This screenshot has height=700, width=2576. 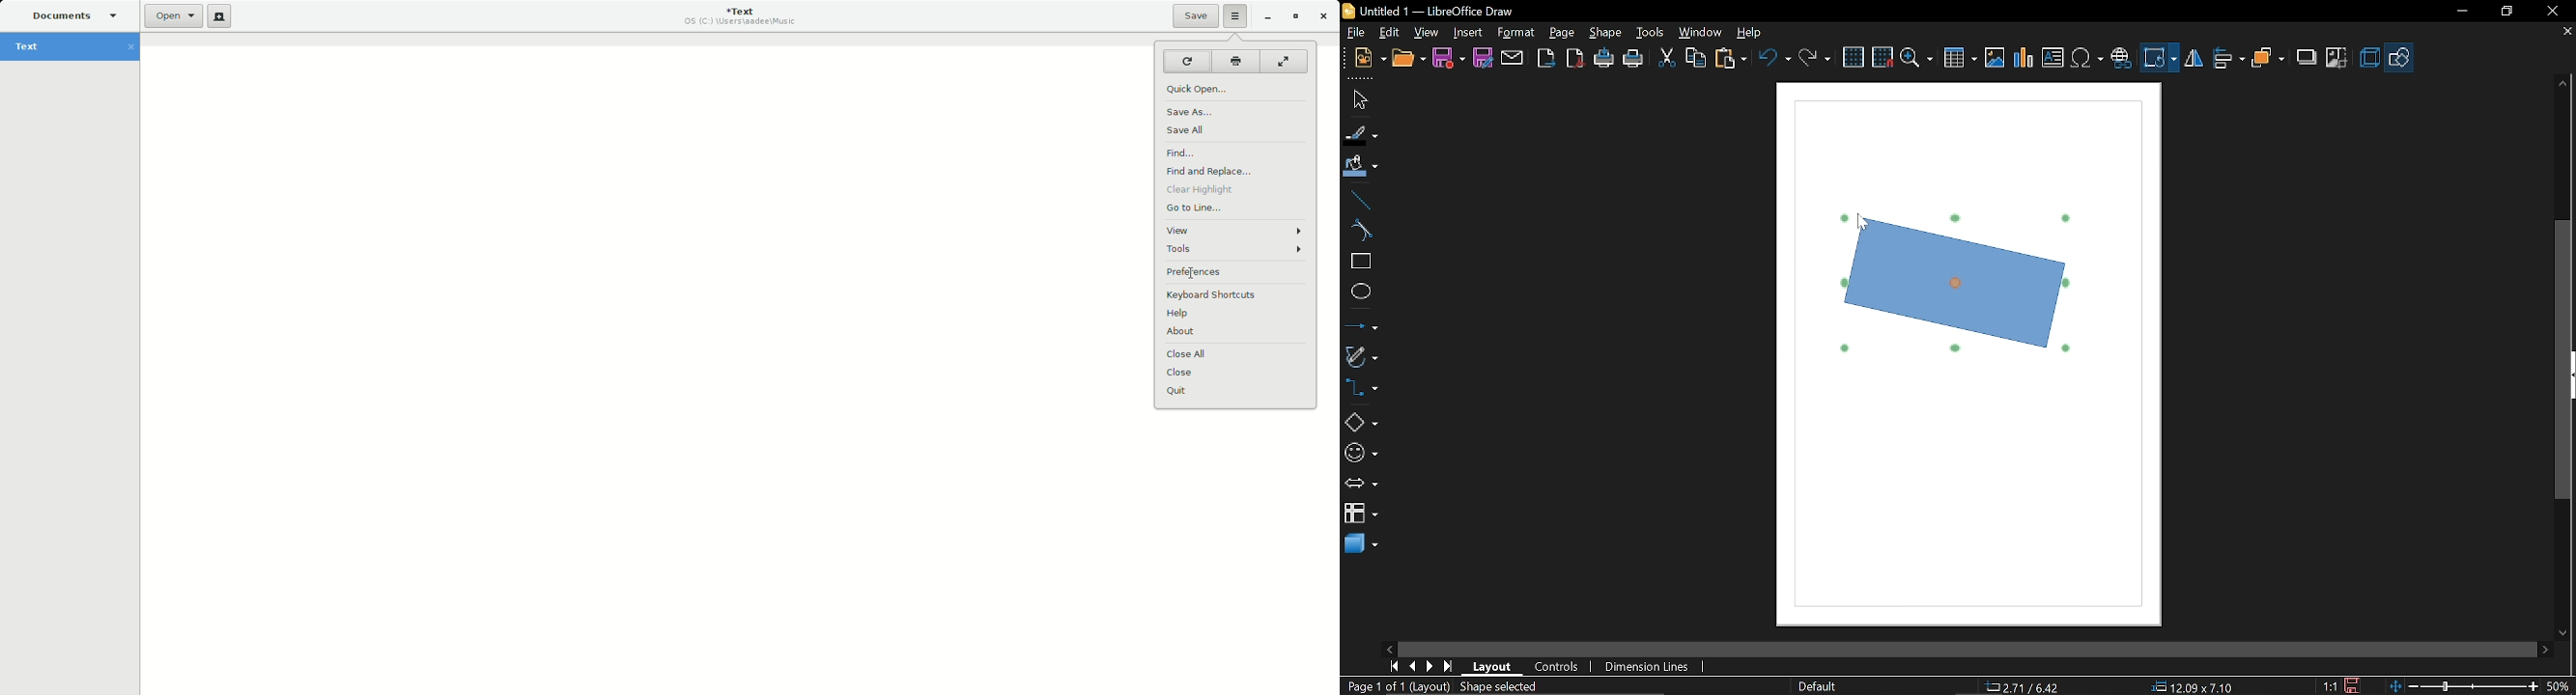 I want to click on 50%, so click(x=2559, y=684).